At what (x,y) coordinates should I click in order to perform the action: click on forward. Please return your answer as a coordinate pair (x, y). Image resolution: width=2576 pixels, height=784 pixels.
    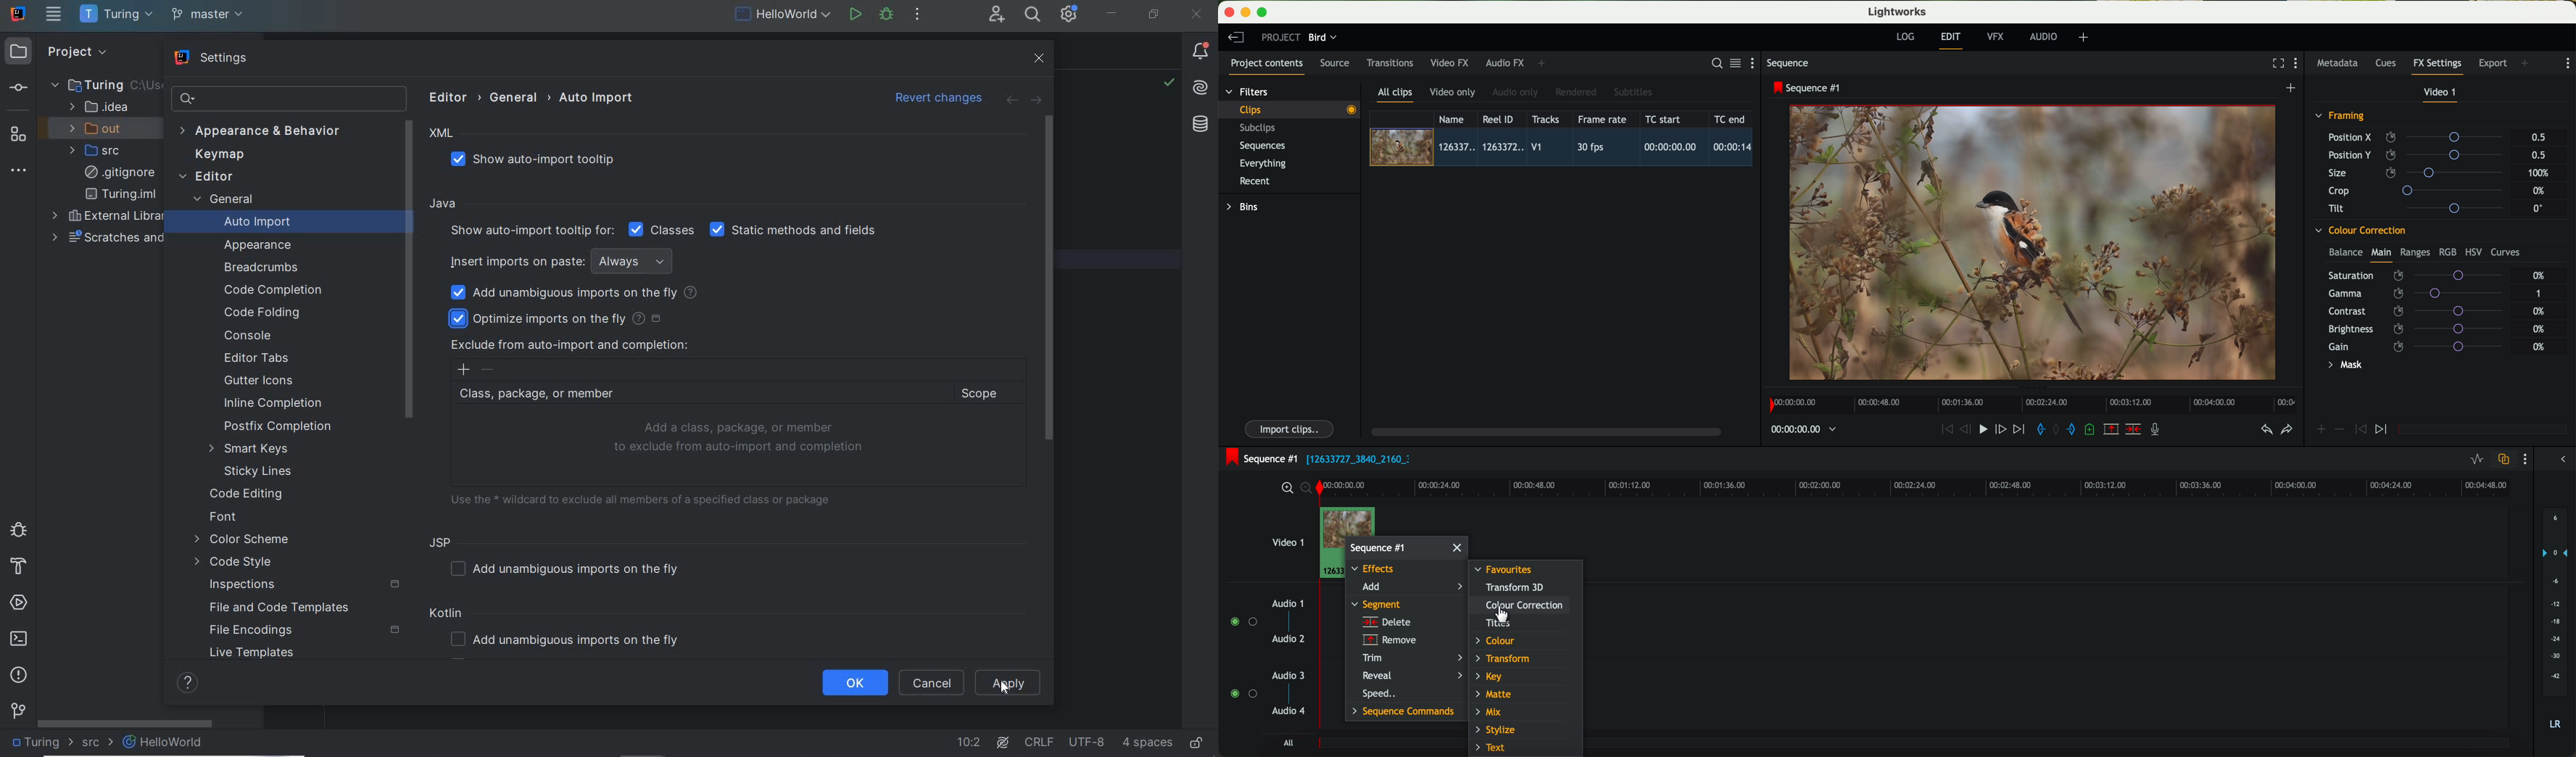
    Looking at the image, I should click on (1035, 101).